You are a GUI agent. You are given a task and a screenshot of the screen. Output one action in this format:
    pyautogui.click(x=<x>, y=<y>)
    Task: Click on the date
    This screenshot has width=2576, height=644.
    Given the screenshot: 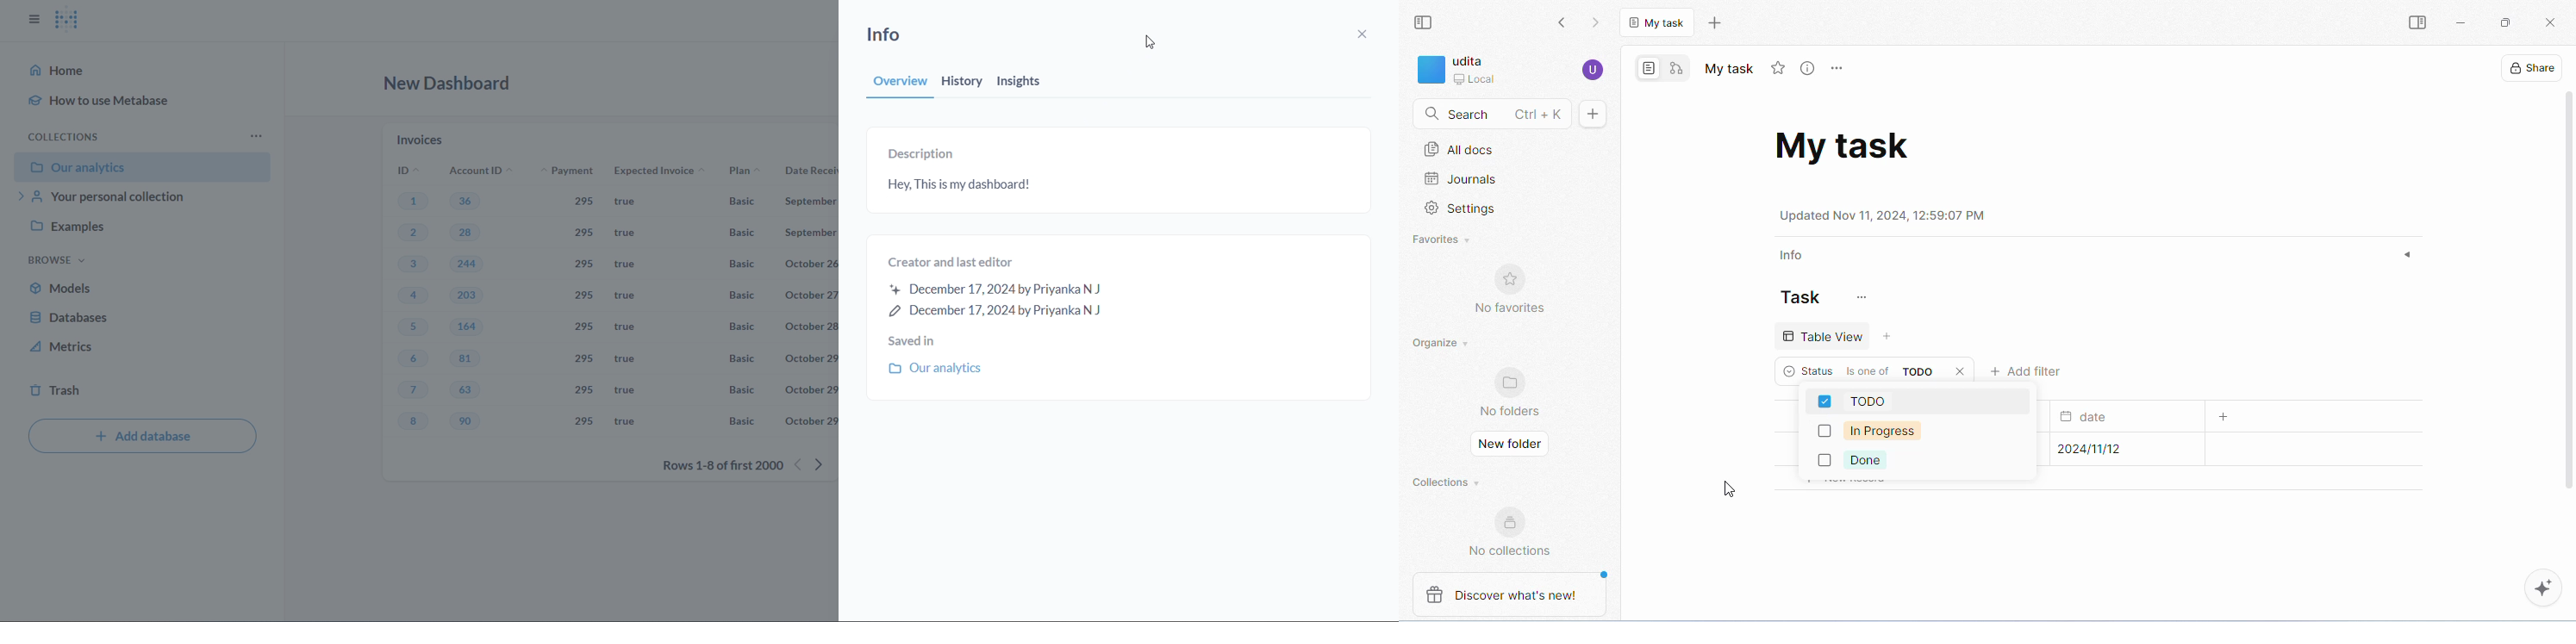 What is the action you would take?
    pyautogui.click(x=2089, y=417)
    